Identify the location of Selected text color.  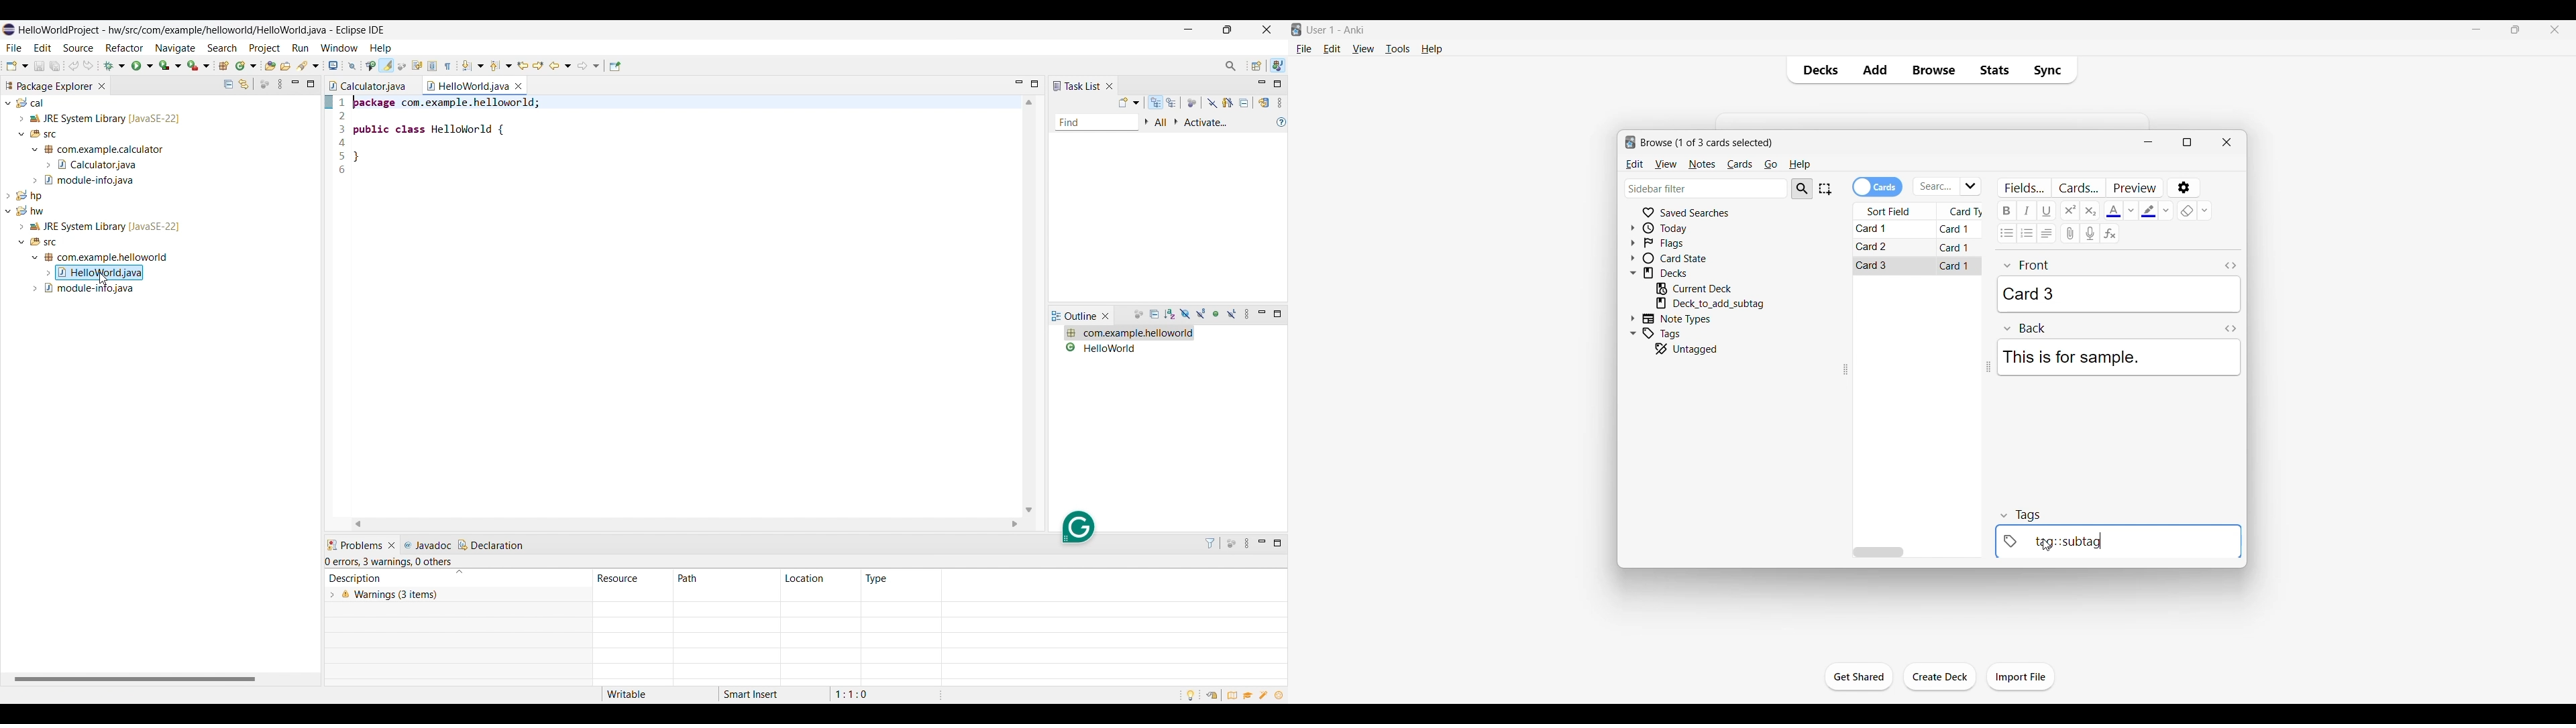
(2113, 211).